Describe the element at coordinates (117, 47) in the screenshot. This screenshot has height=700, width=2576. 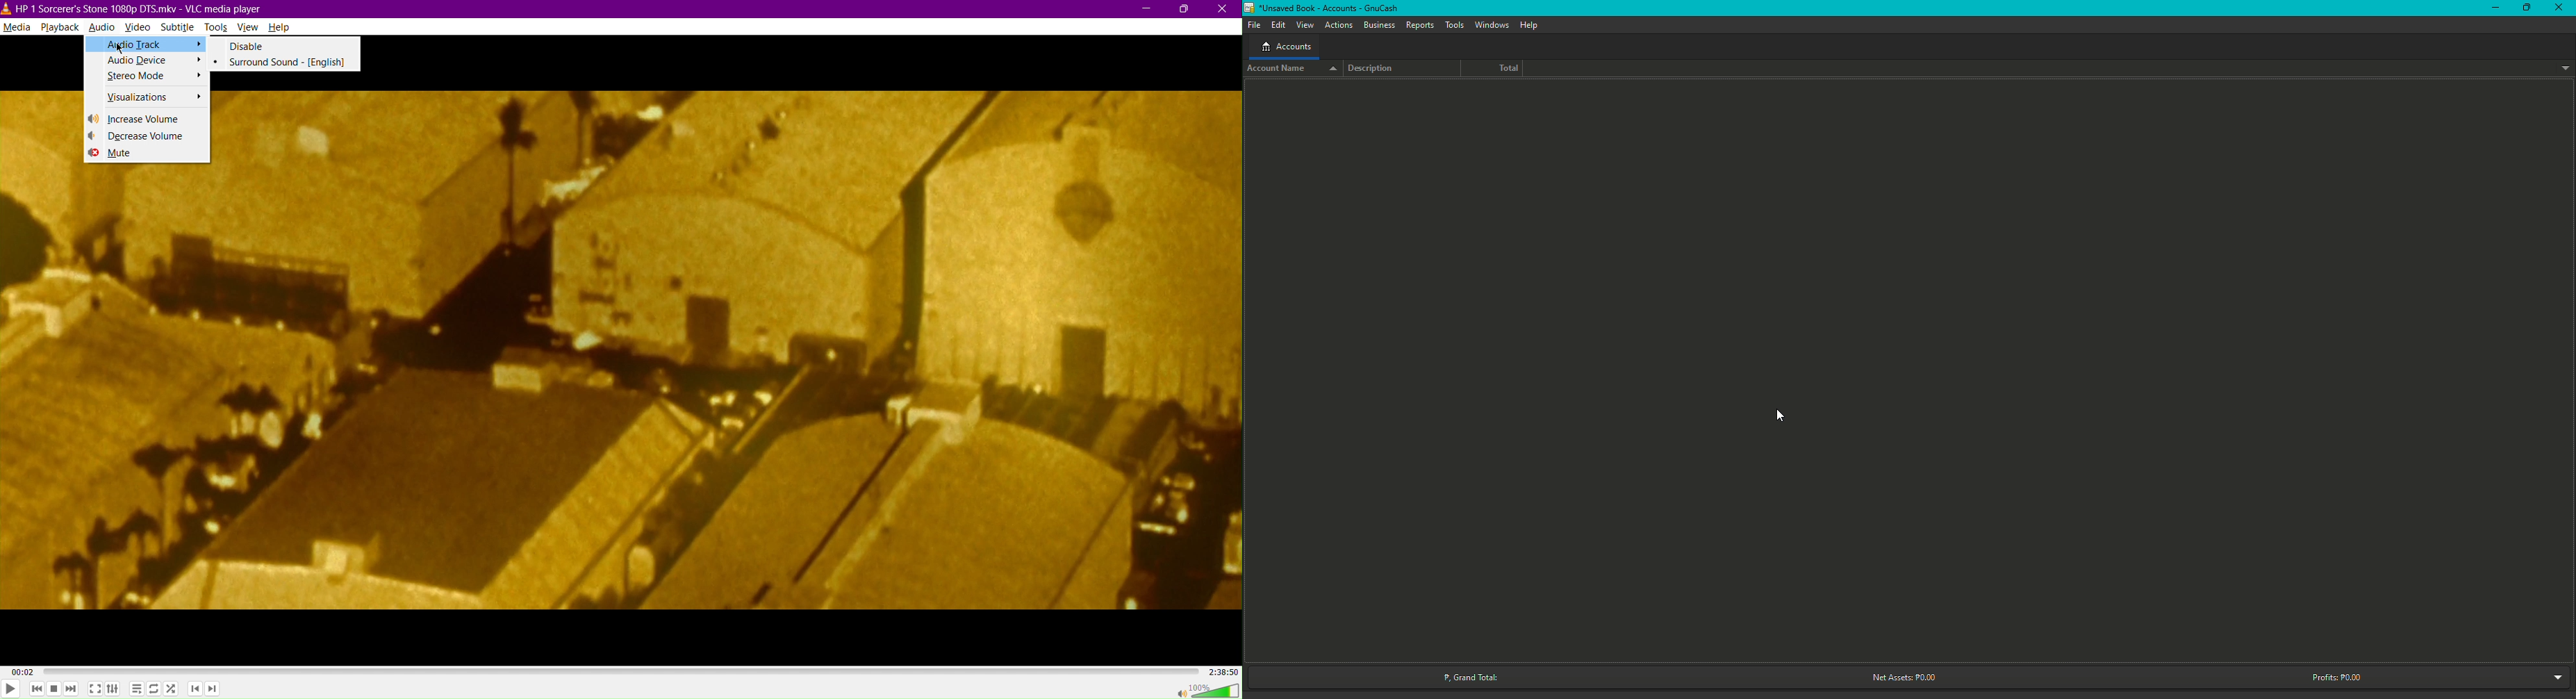
I see `Cursor` at that location.